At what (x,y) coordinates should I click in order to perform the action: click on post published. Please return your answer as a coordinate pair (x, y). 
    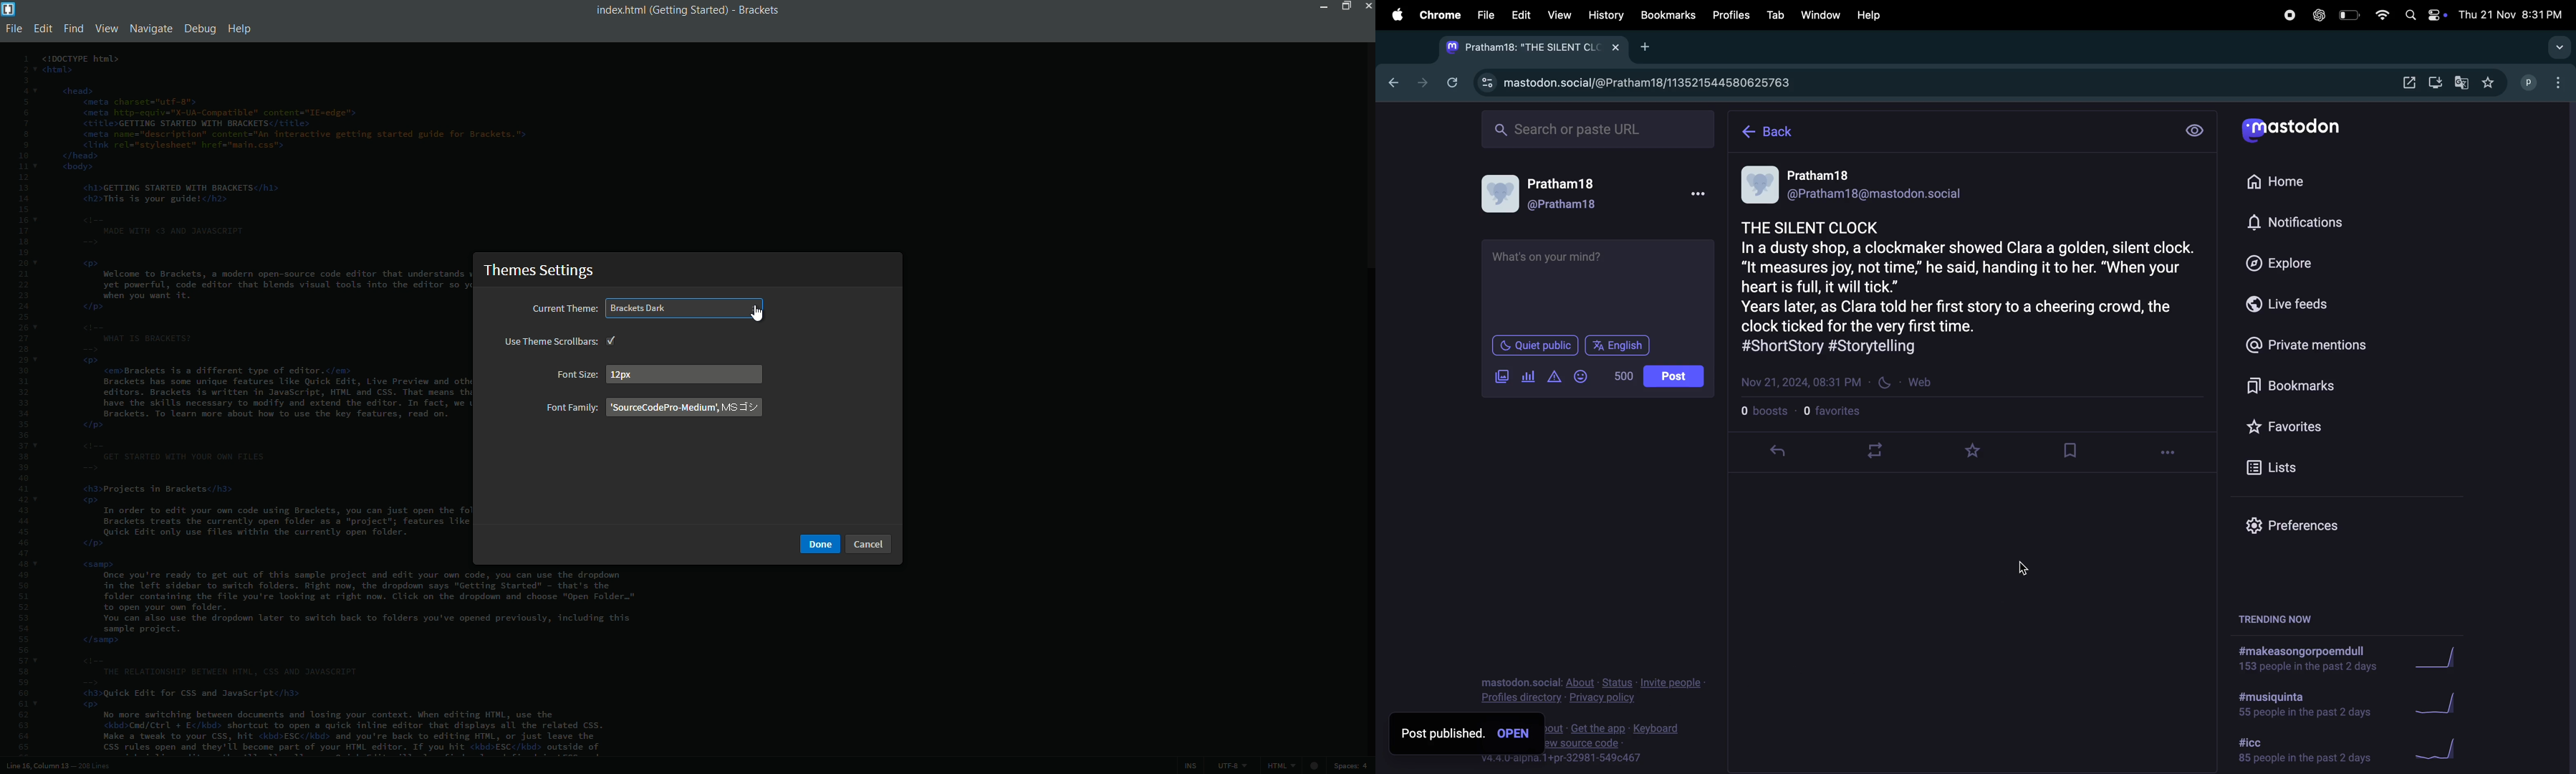
    Looking at the image, I should click on (1442, 734).